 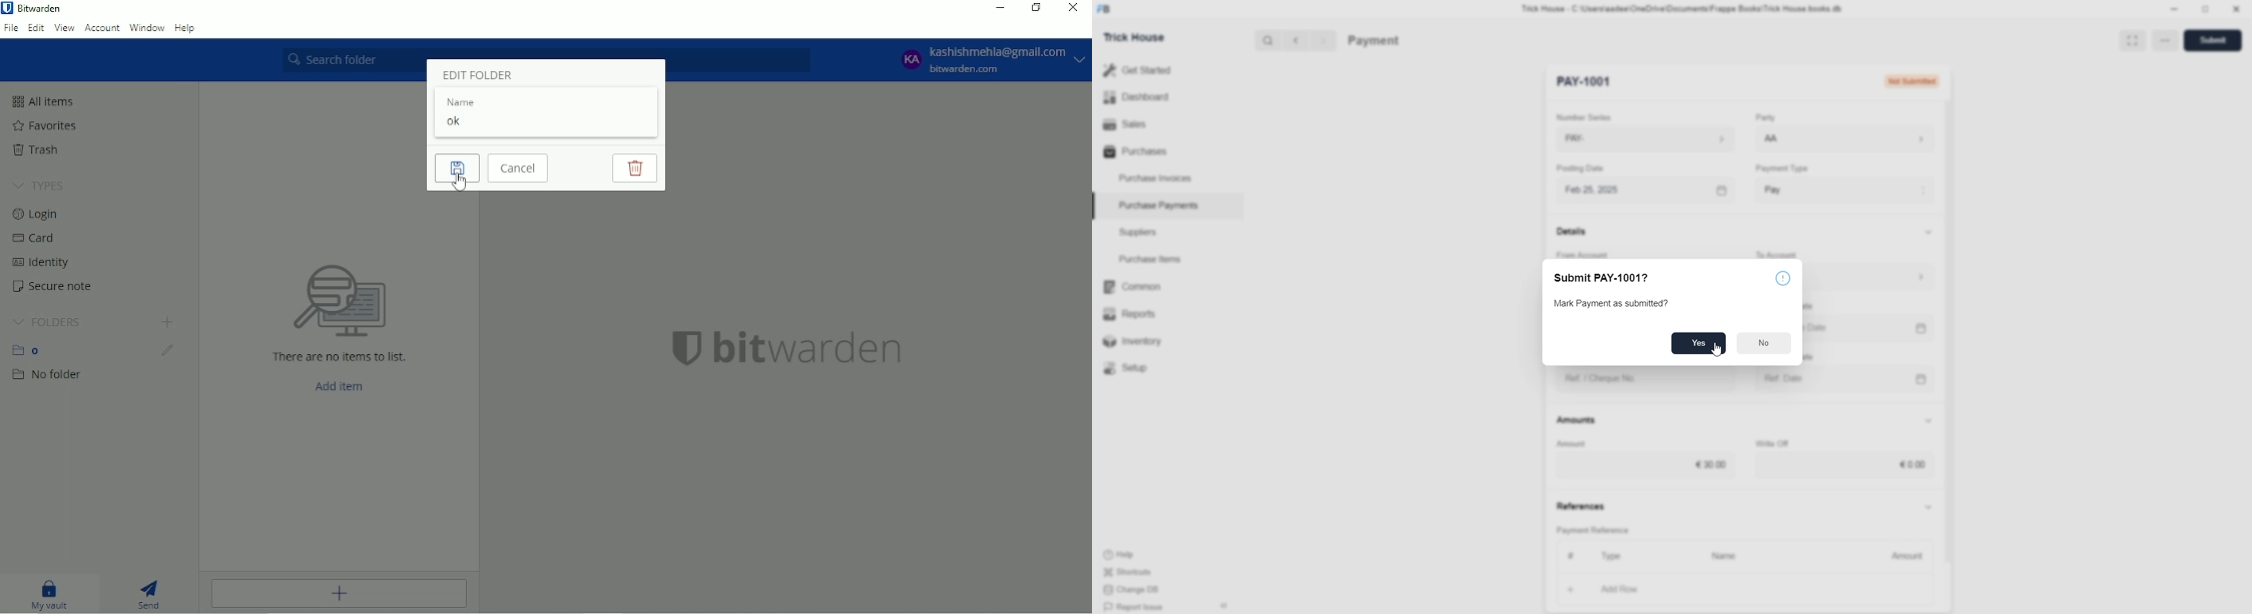 What do you see at coordinates (1719, 351) in the screenshot?
I see `cursor` at bounding box center [1719, 351].